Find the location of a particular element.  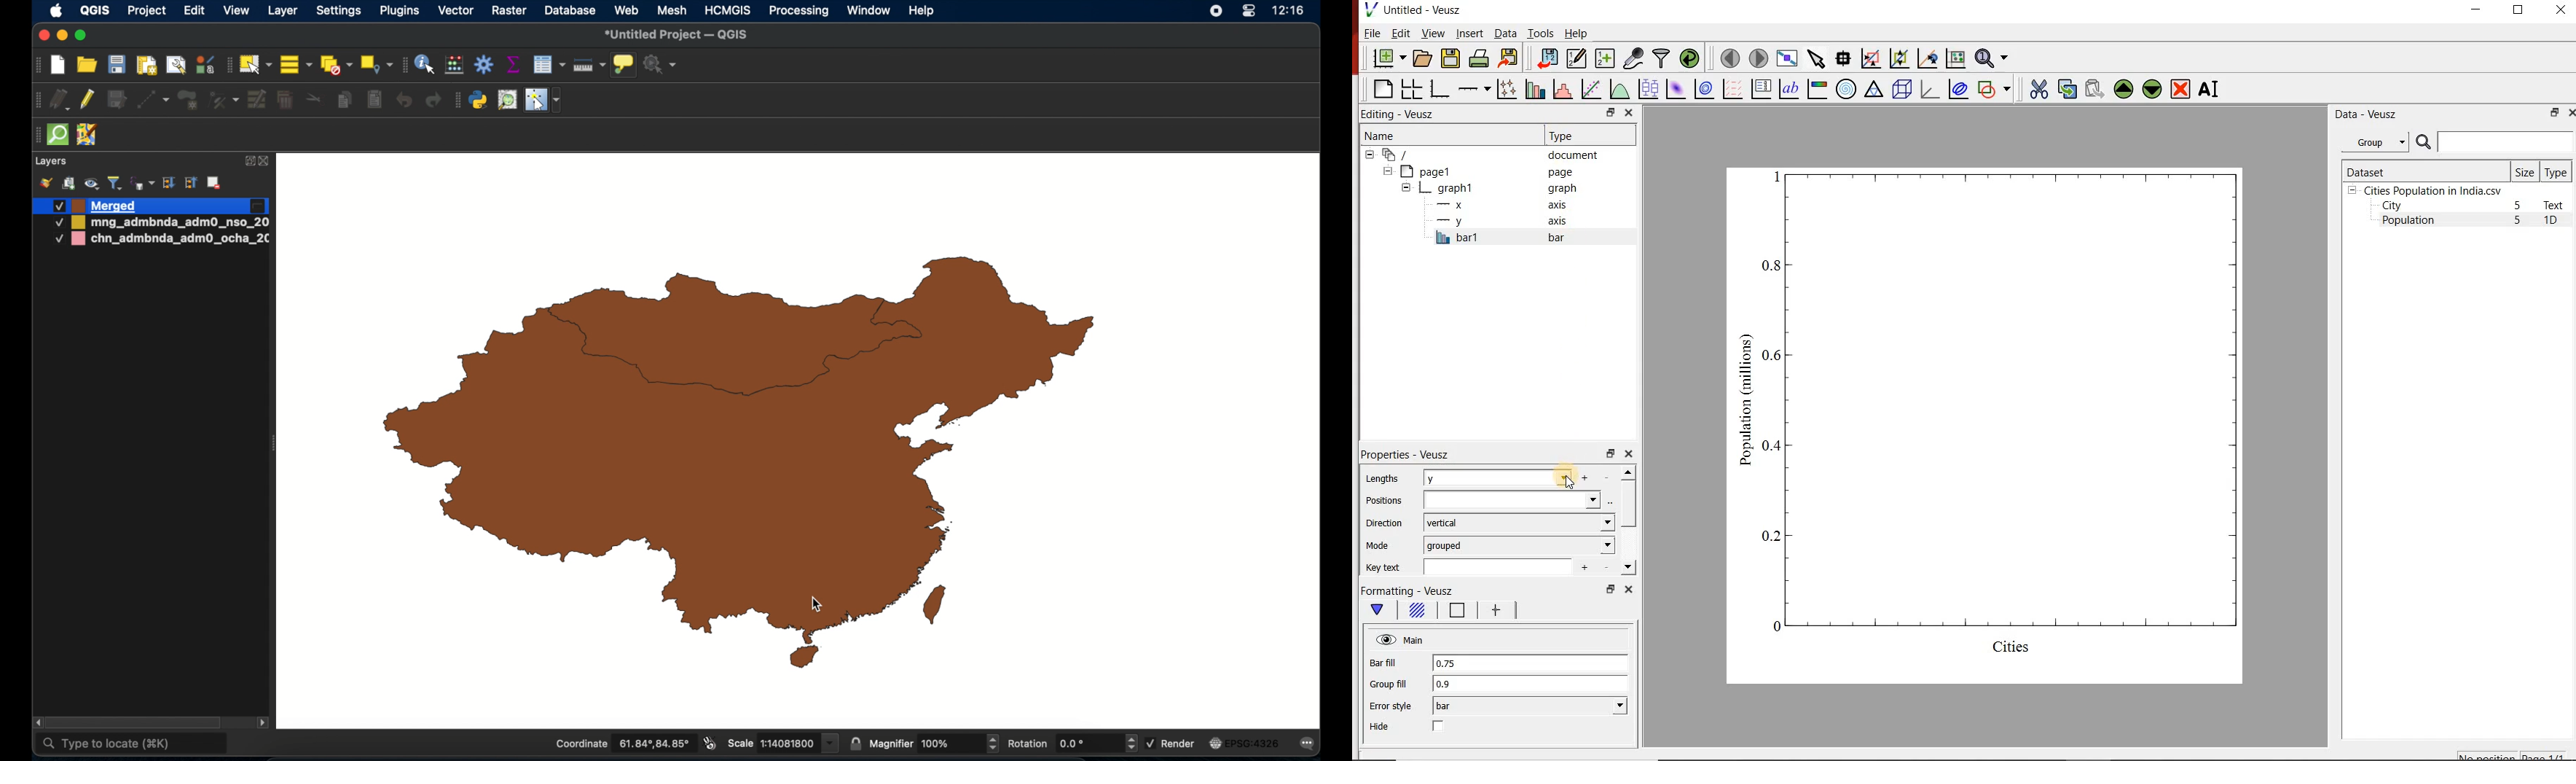

remove the selected widgets is located at coordinates (2182, 89).